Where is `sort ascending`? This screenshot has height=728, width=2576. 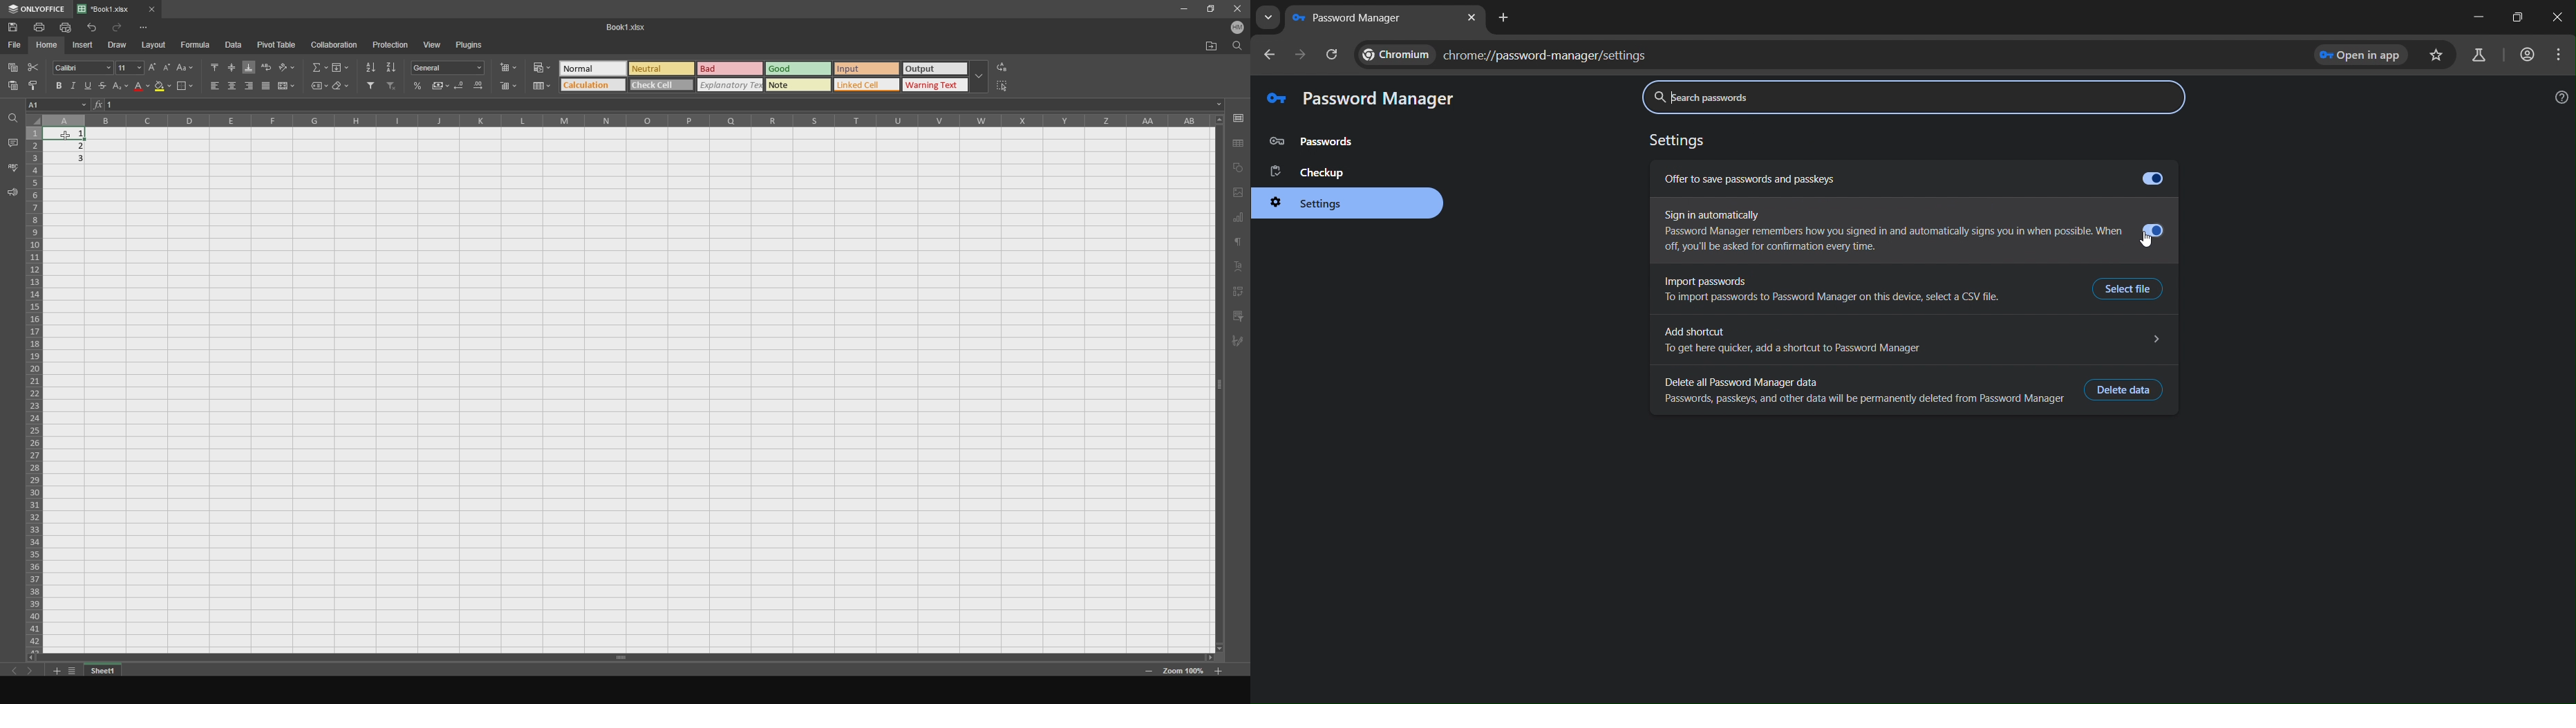 sort ascending is located at coordinates (368, 65).